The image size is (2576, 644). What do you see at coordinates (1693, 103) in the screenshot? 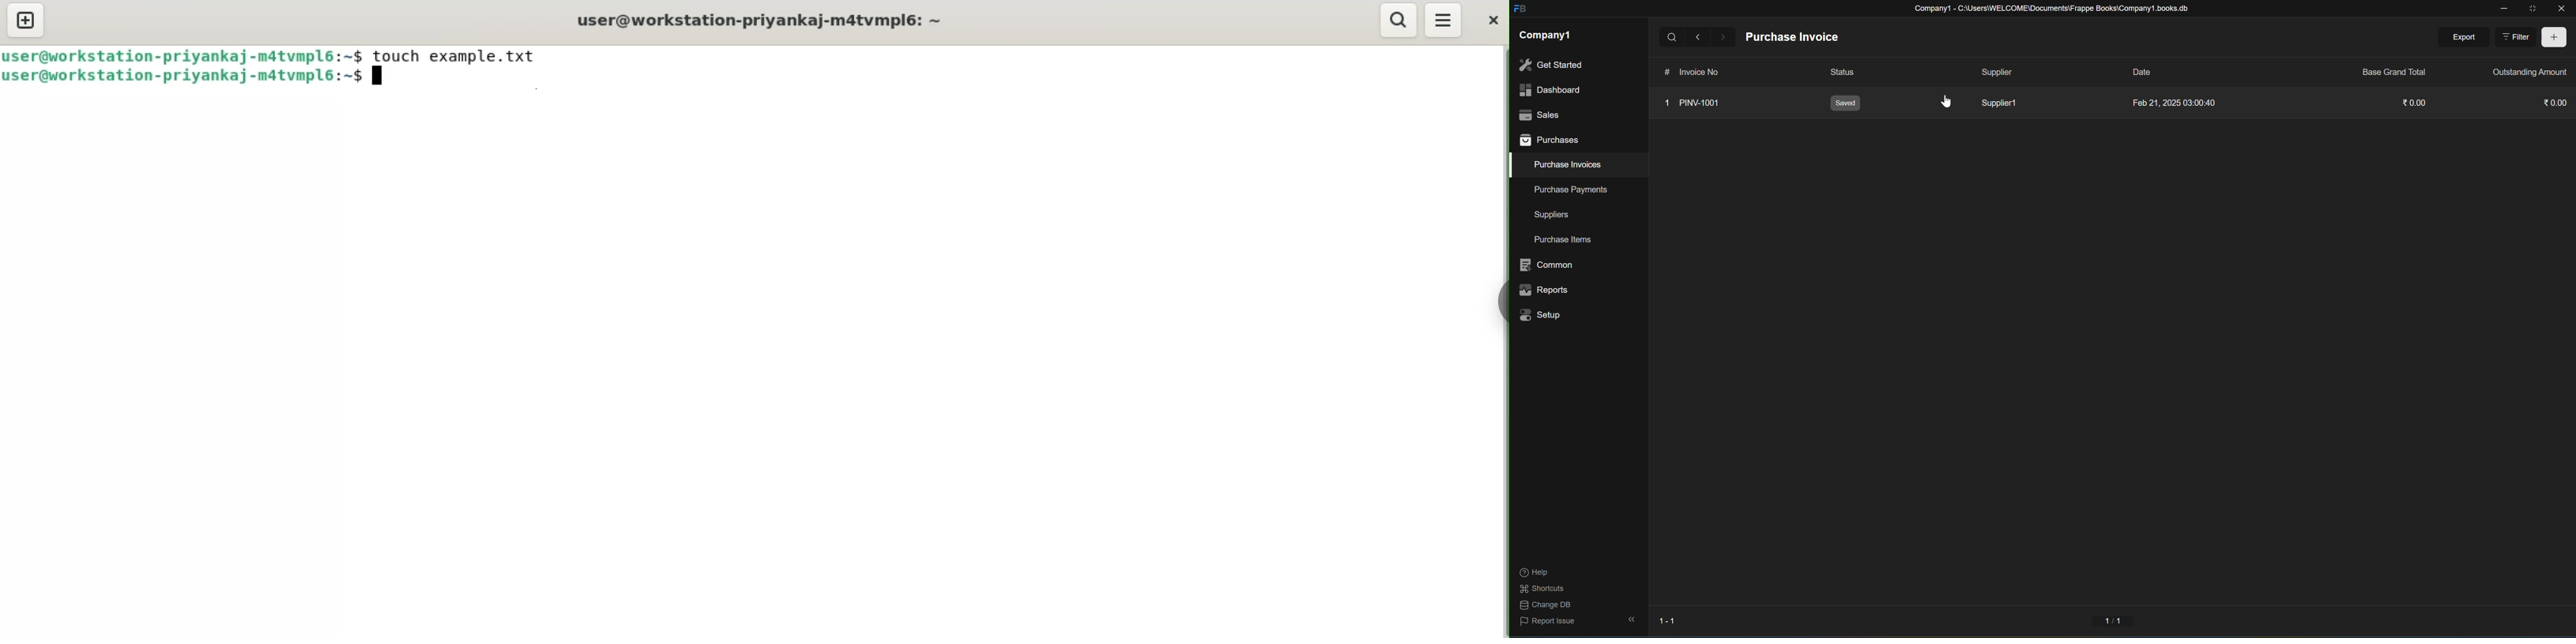
I see `1 PINV-1001` at bounding box center [1693, 103].